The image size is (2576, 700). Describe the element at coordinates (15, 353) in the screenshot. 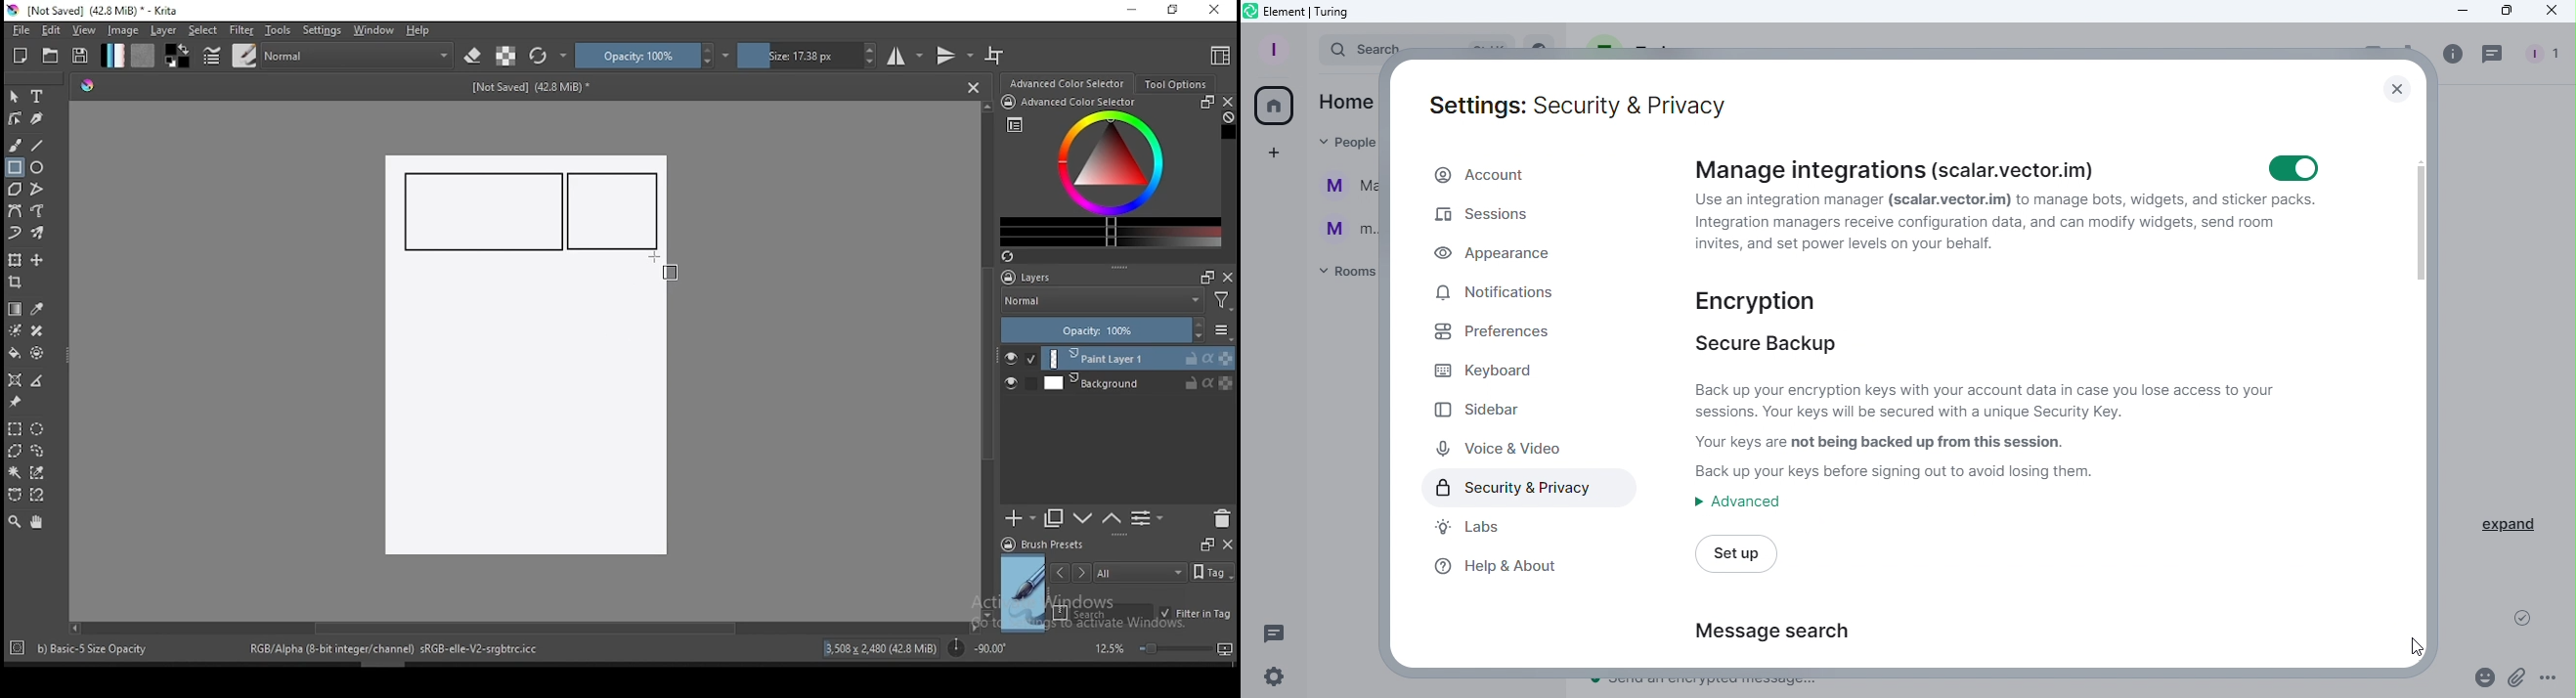

I see `paint bucket tool` at that location.